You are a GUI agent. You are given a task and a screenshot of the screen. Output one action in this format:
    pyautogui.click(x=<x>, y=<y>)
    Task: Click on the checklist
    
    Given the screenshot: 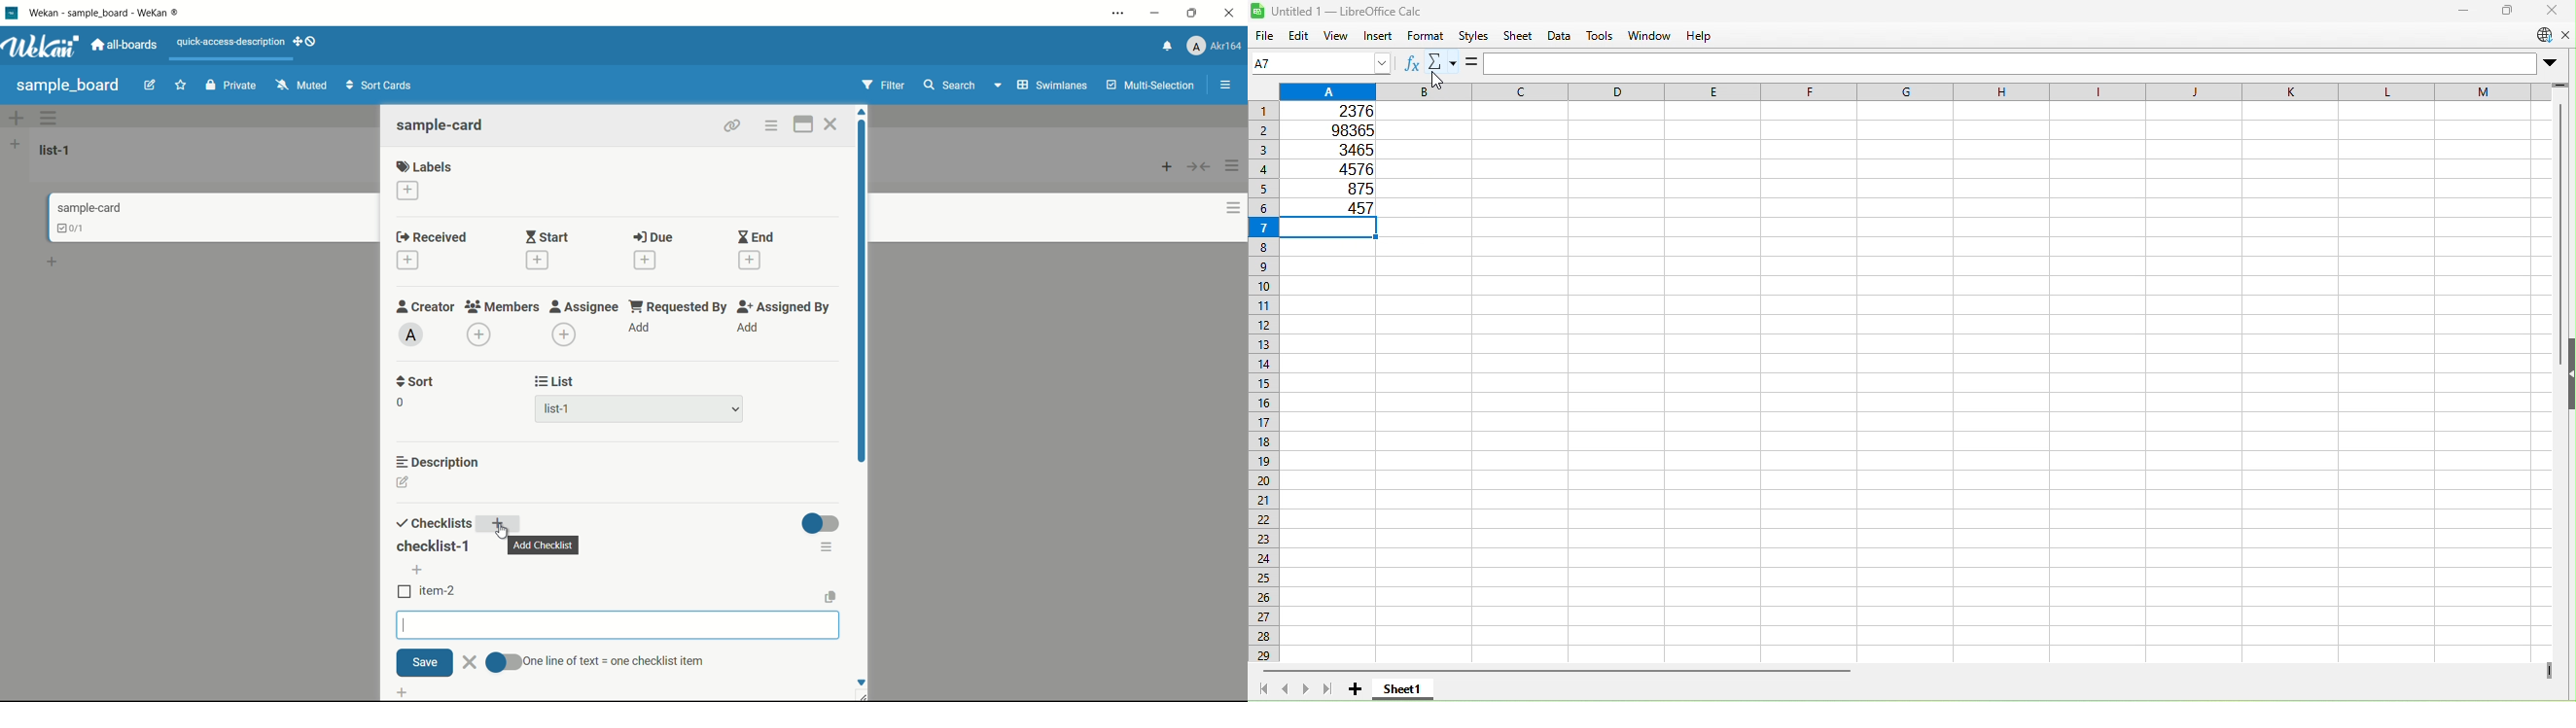 What is the action you would take?
    pyautogui.click(x=432, y=524)
    